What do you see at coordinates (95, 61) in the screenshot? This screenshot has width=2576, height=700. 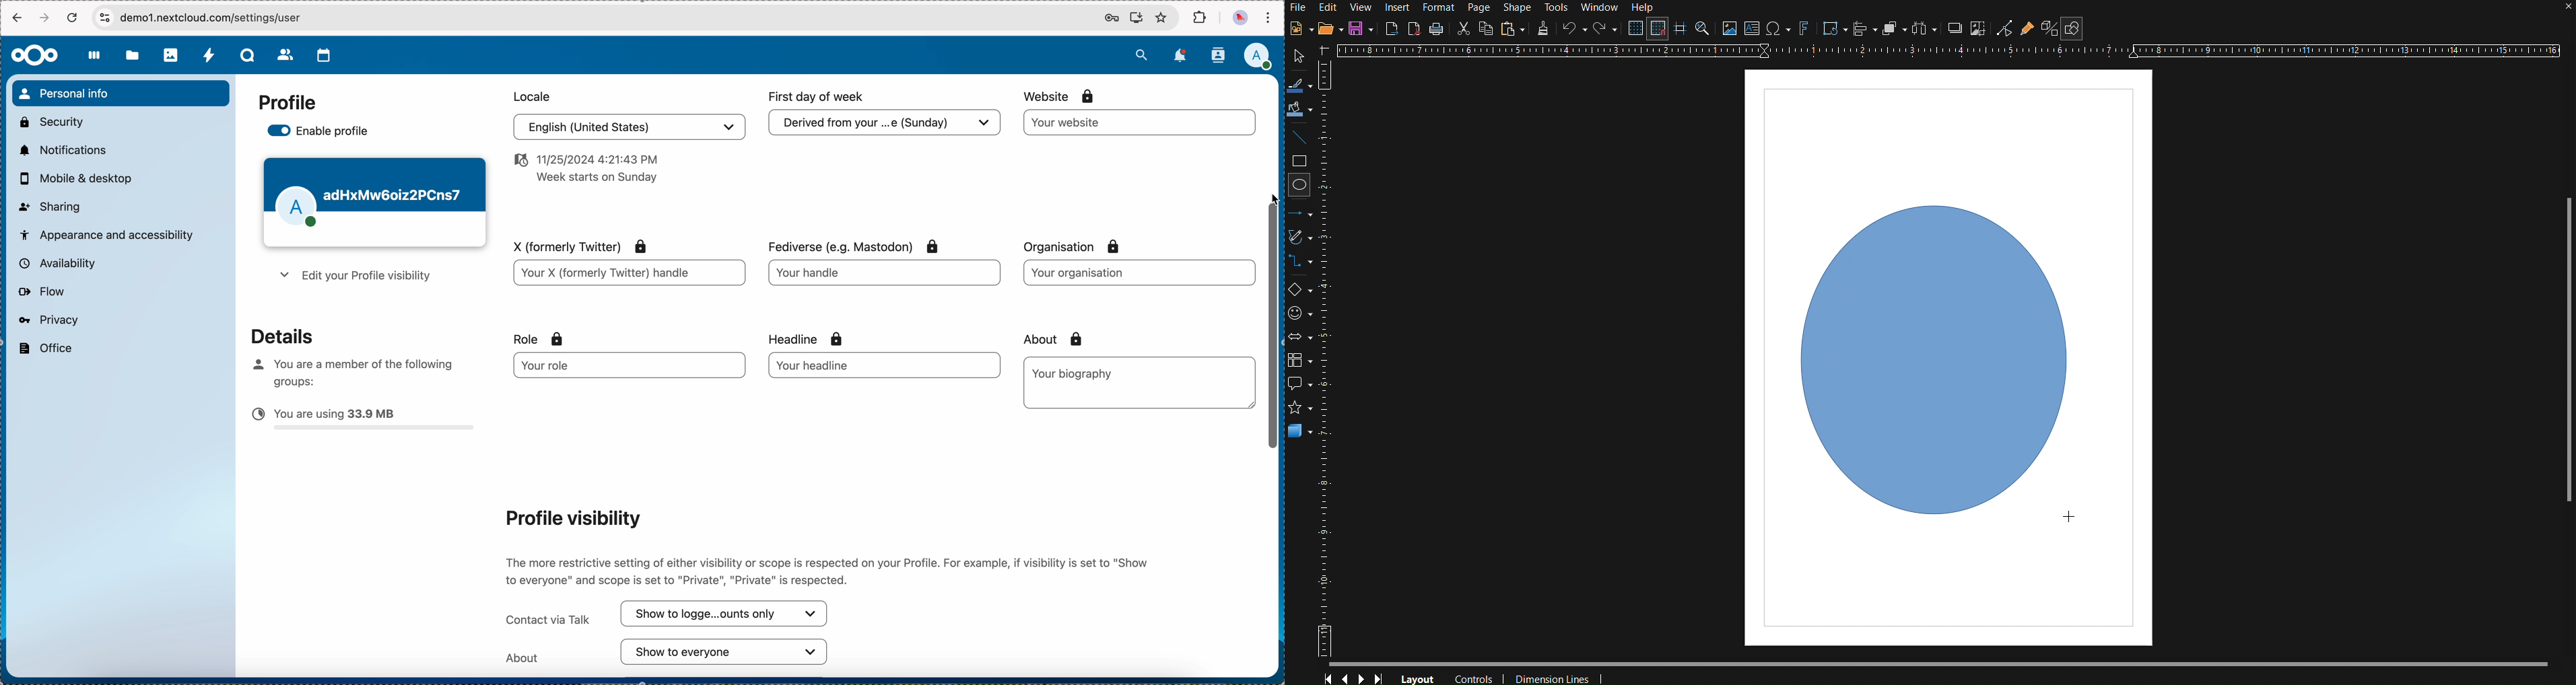 I see `dashboard` at bounding box center [95, 61].